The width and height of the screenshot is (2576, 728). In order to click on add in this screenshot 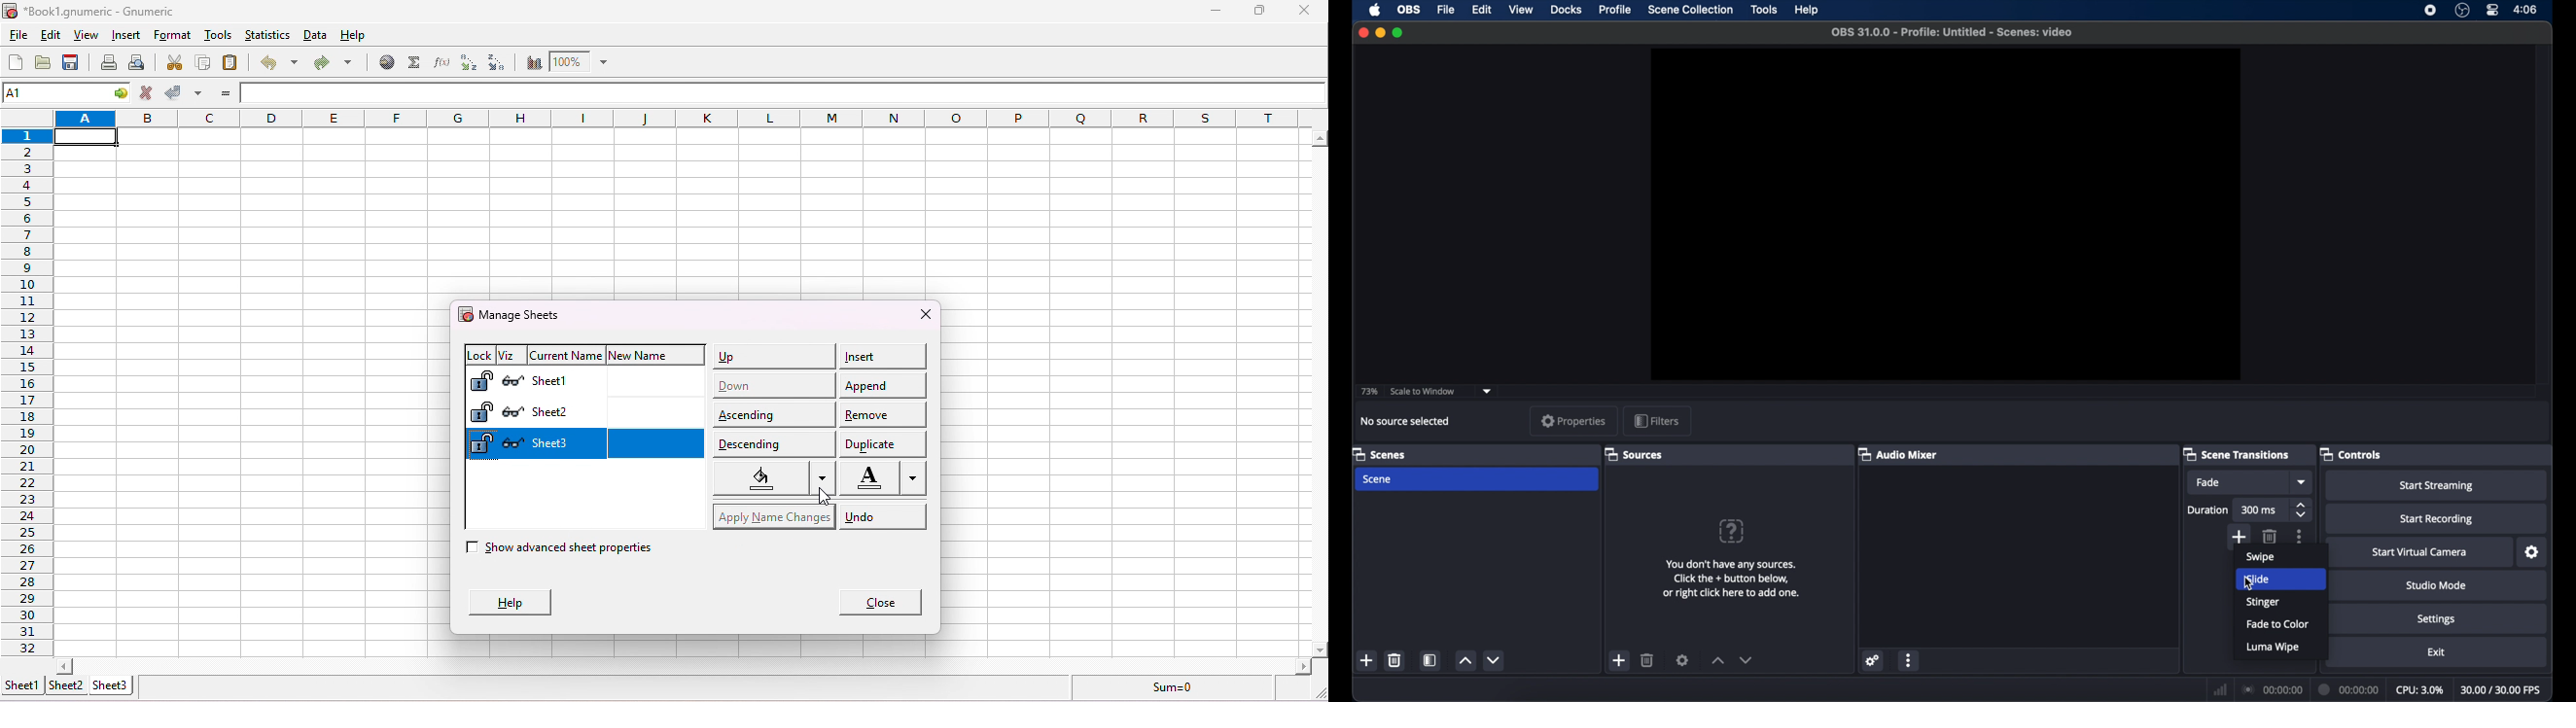, I will do `click(1367, 660)`.